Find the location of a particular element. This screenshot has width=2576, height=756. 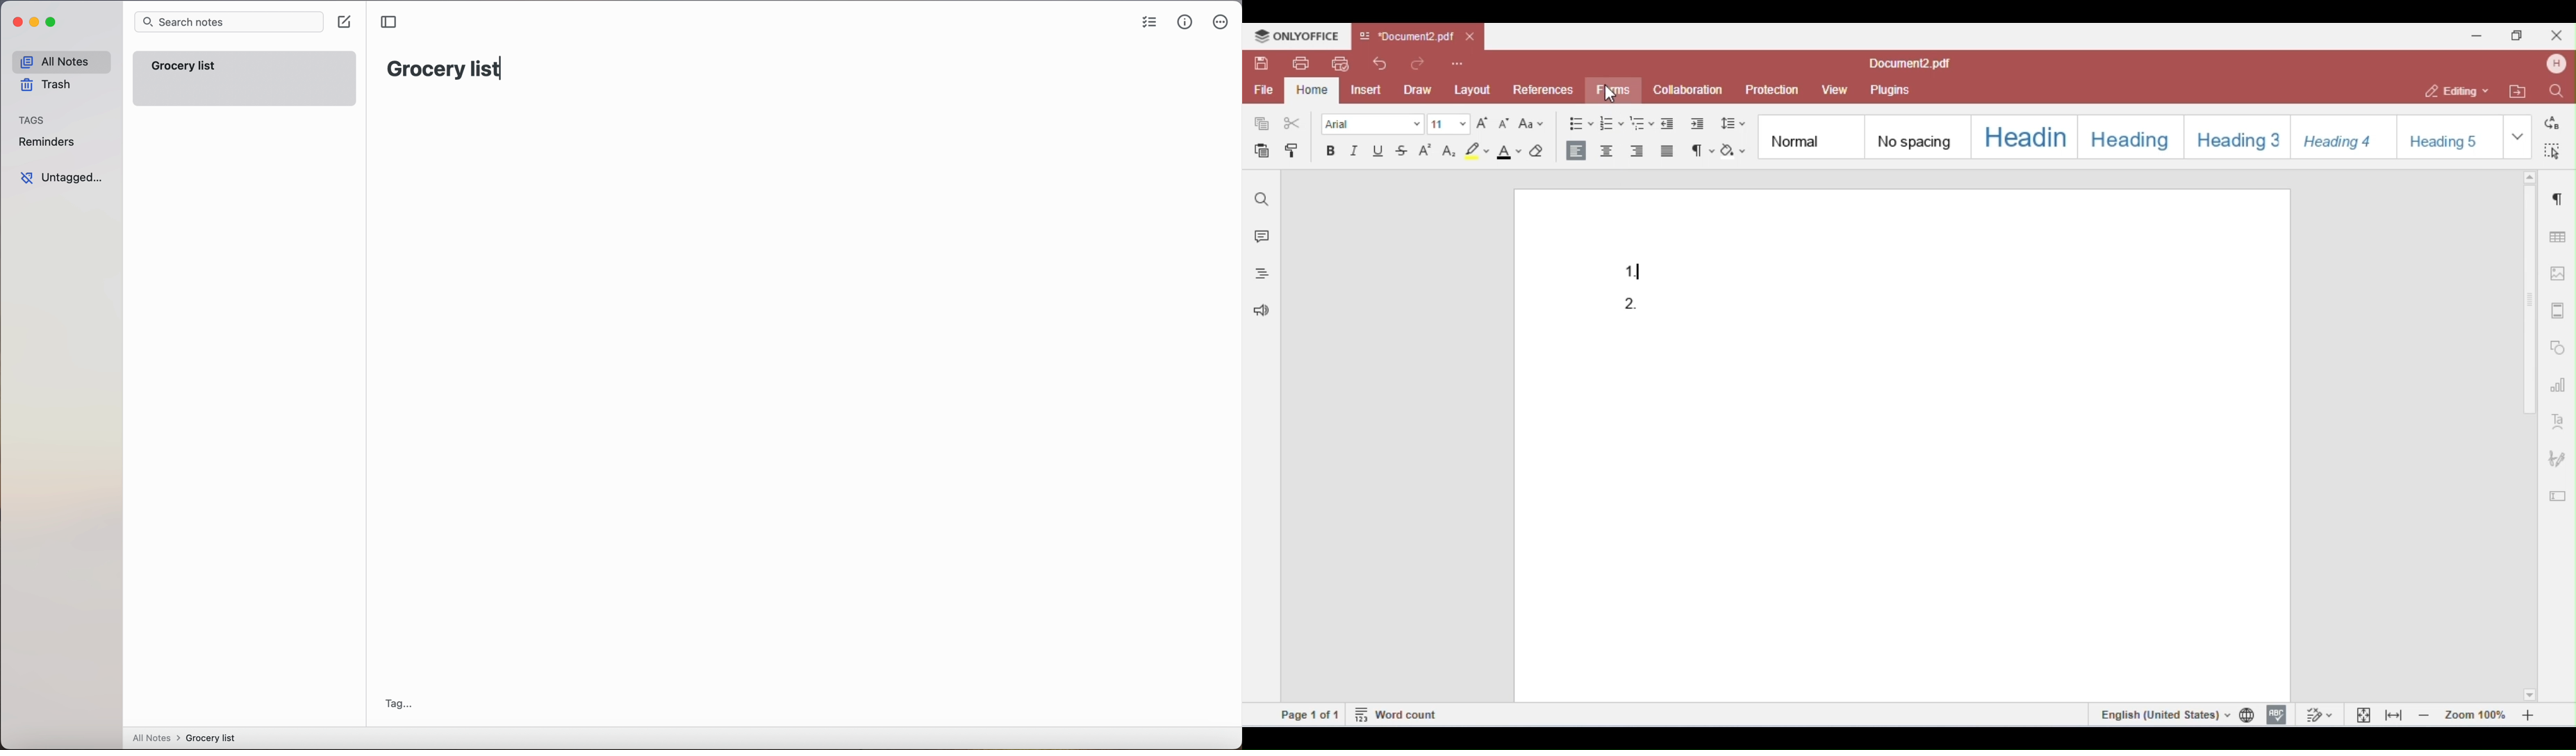

all notes is located at coordinates (60, 62).